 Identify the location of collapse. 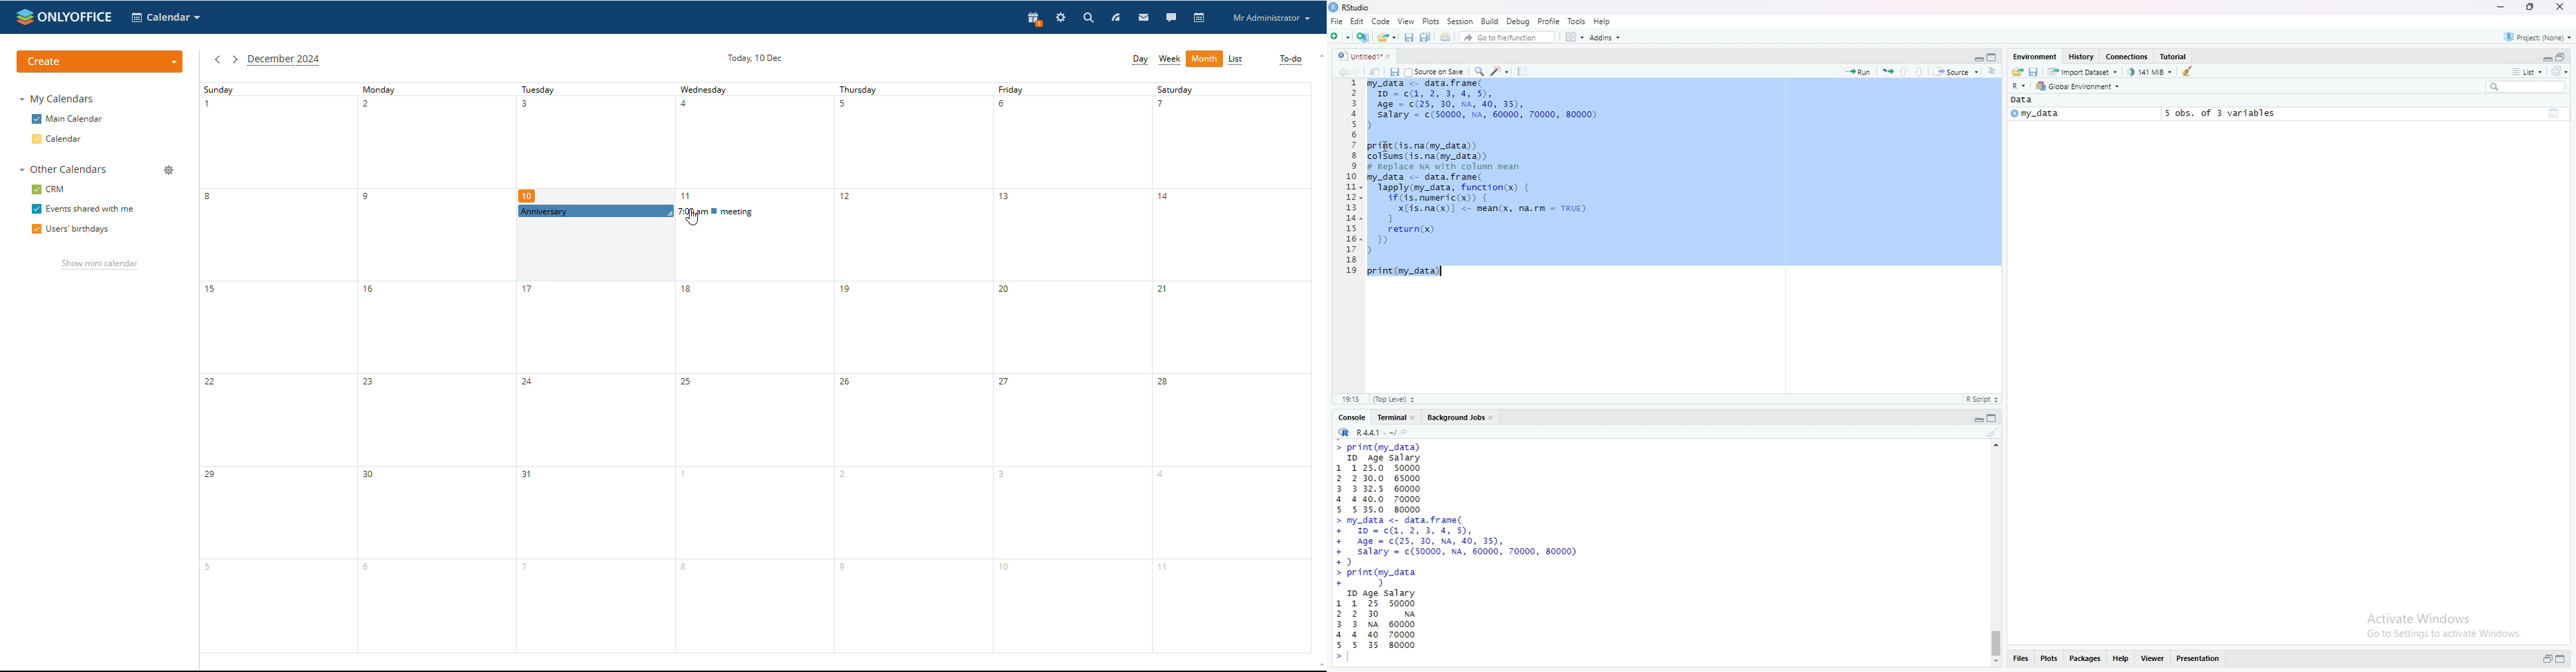
(1995, 419).